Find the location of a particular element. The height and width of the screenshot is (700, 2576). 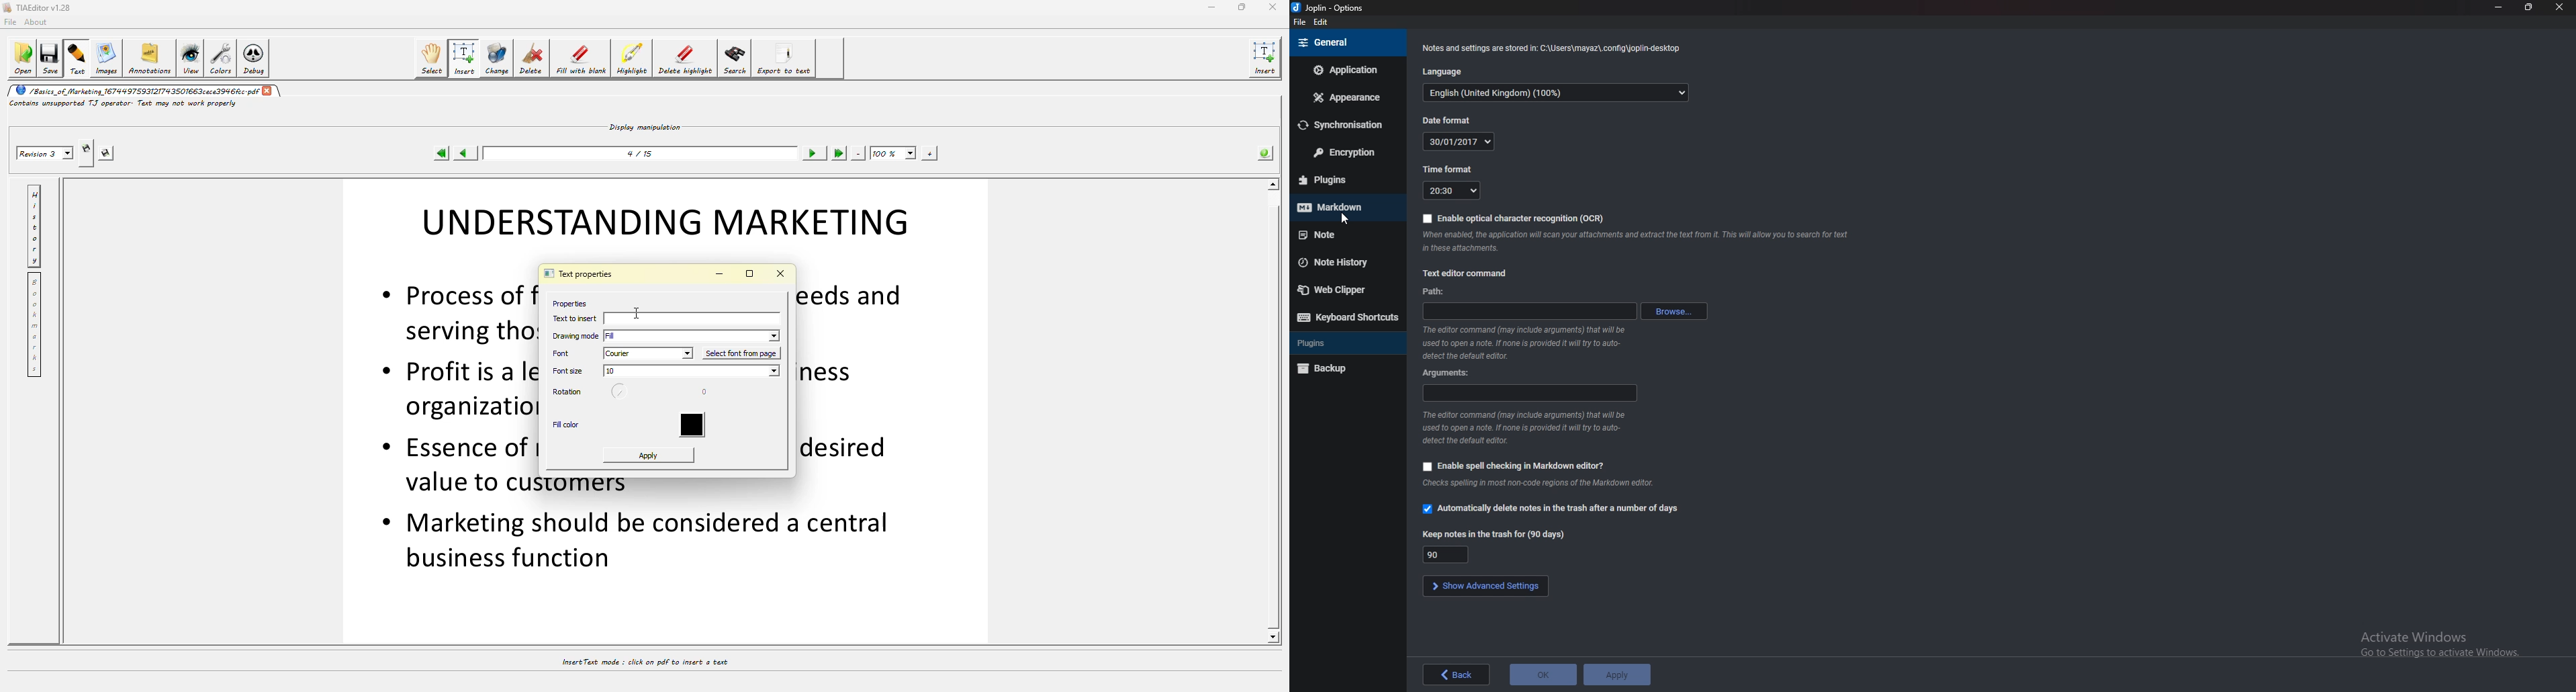

Language is located at coordinates (1441, 71).